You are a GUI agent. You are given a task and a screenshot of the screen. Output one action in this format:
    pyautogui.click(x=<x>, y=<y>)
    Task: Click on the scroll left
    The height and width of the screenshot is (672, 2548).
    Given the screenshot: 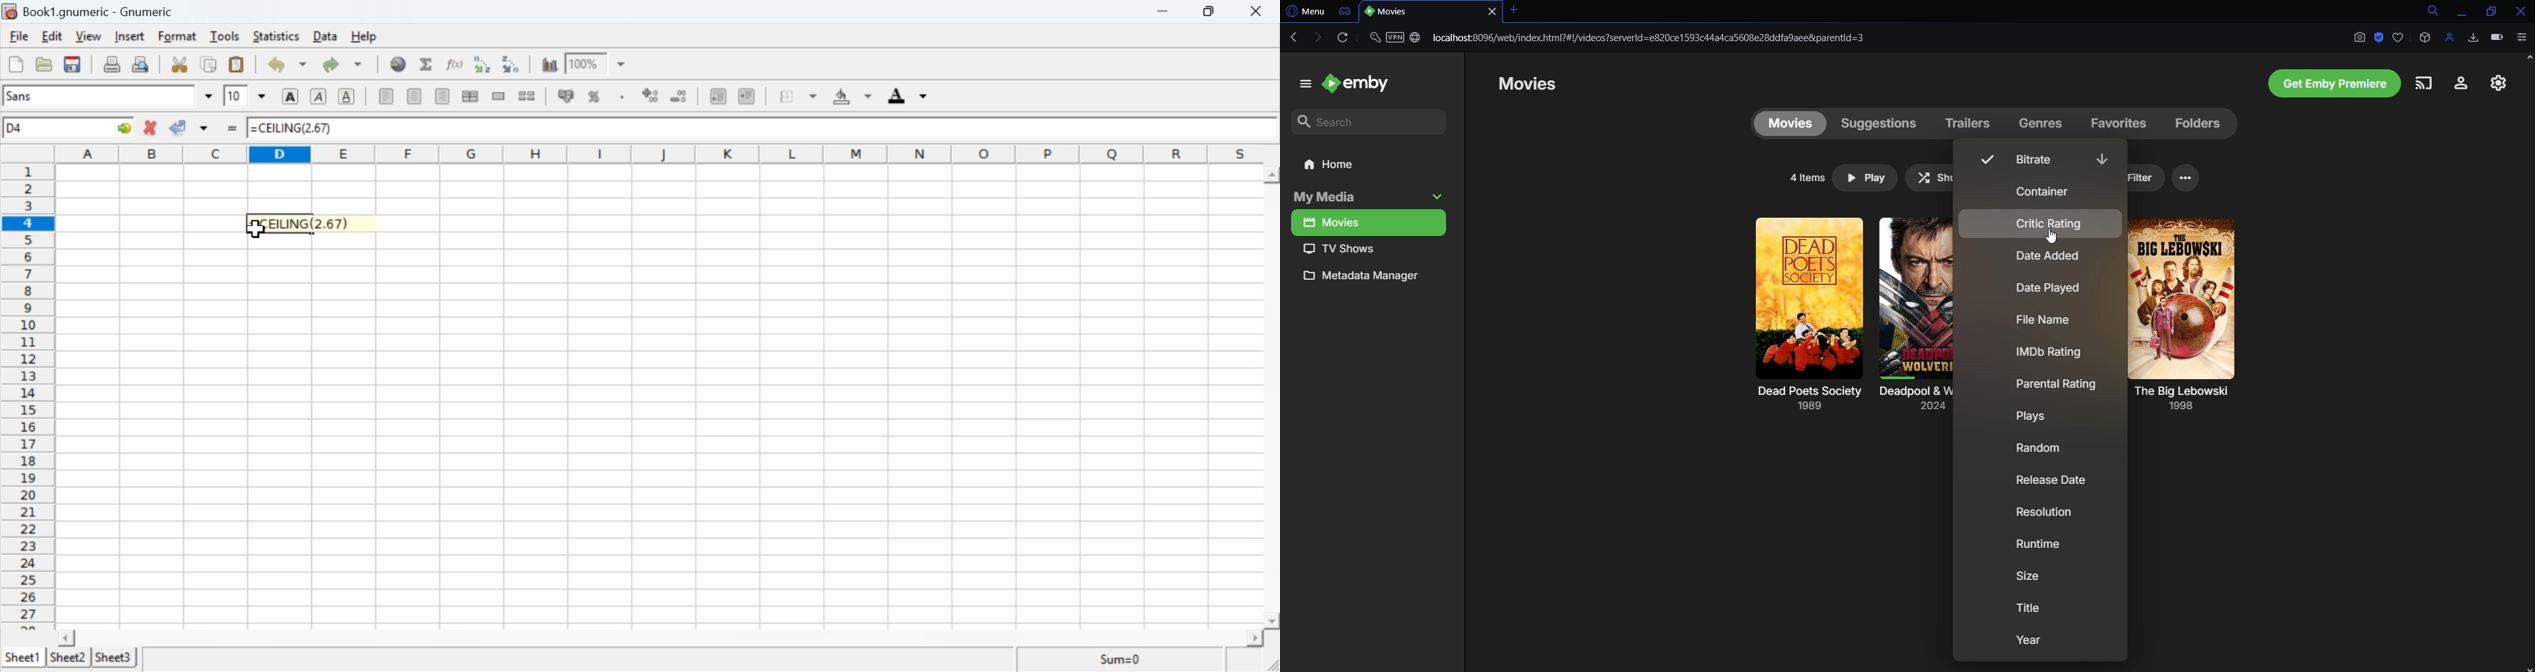 What is the action you would take?
    pyautogui.click(x=68, y=637)
    